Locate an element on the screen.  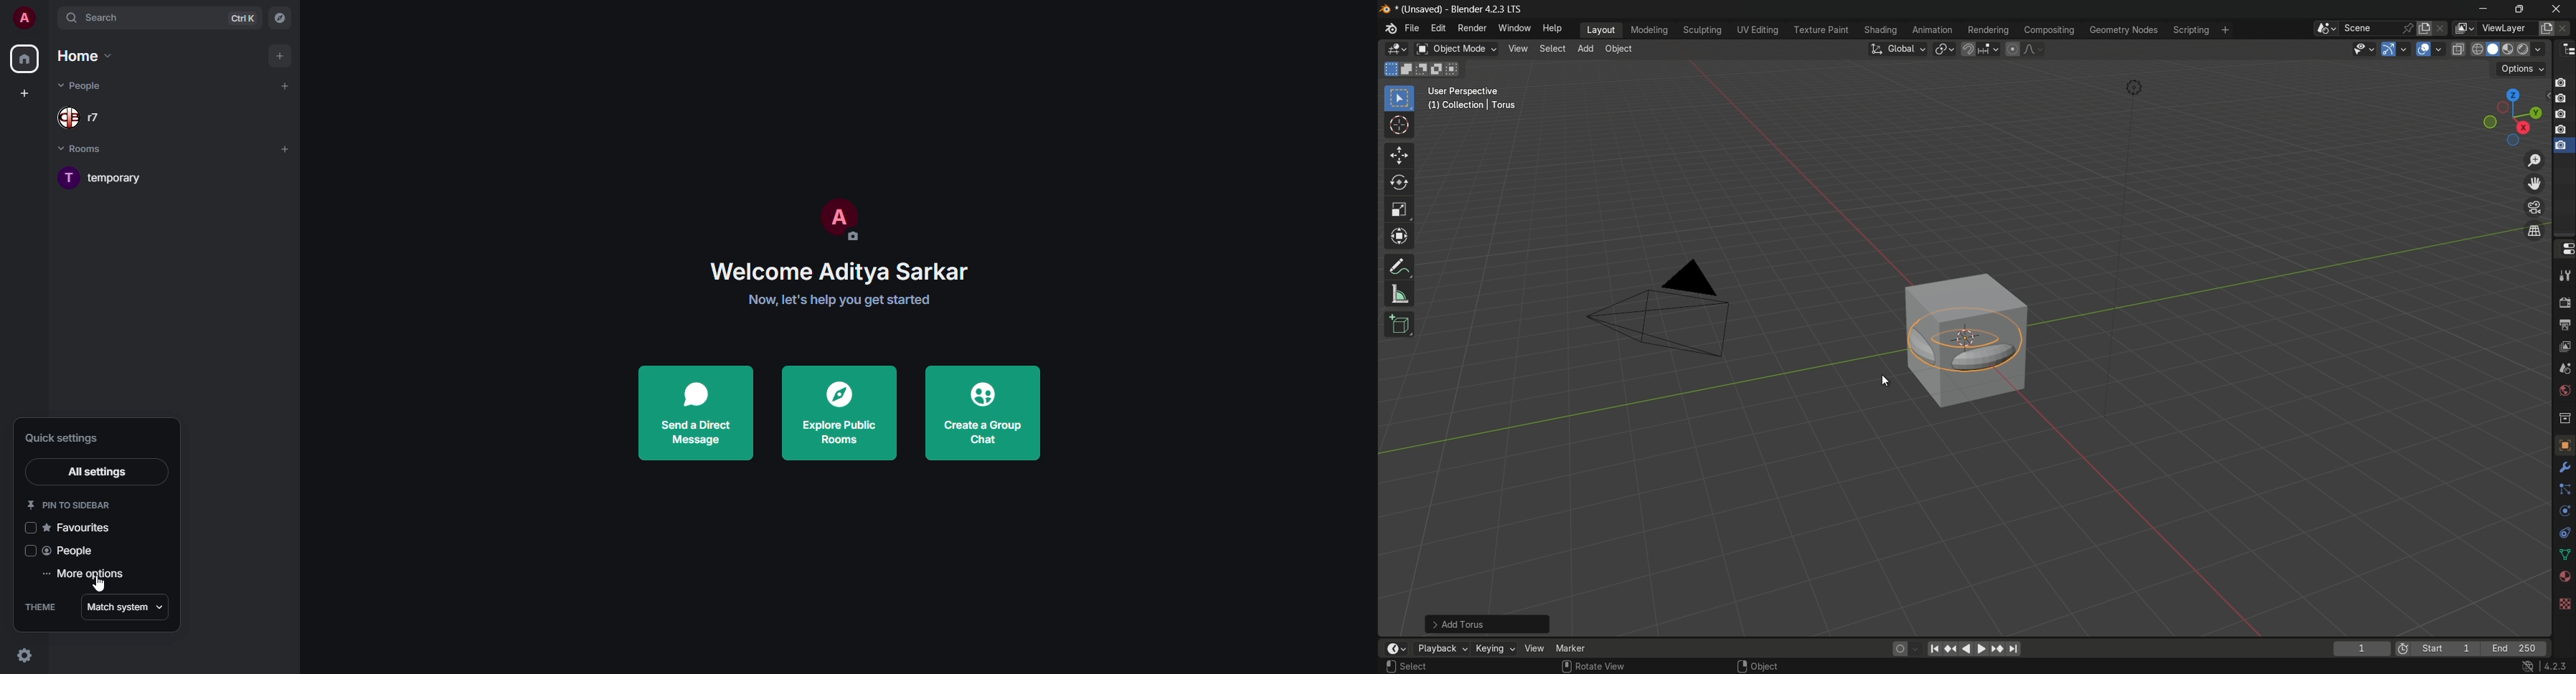
User Perspective is located at coordinates (1466, 92).